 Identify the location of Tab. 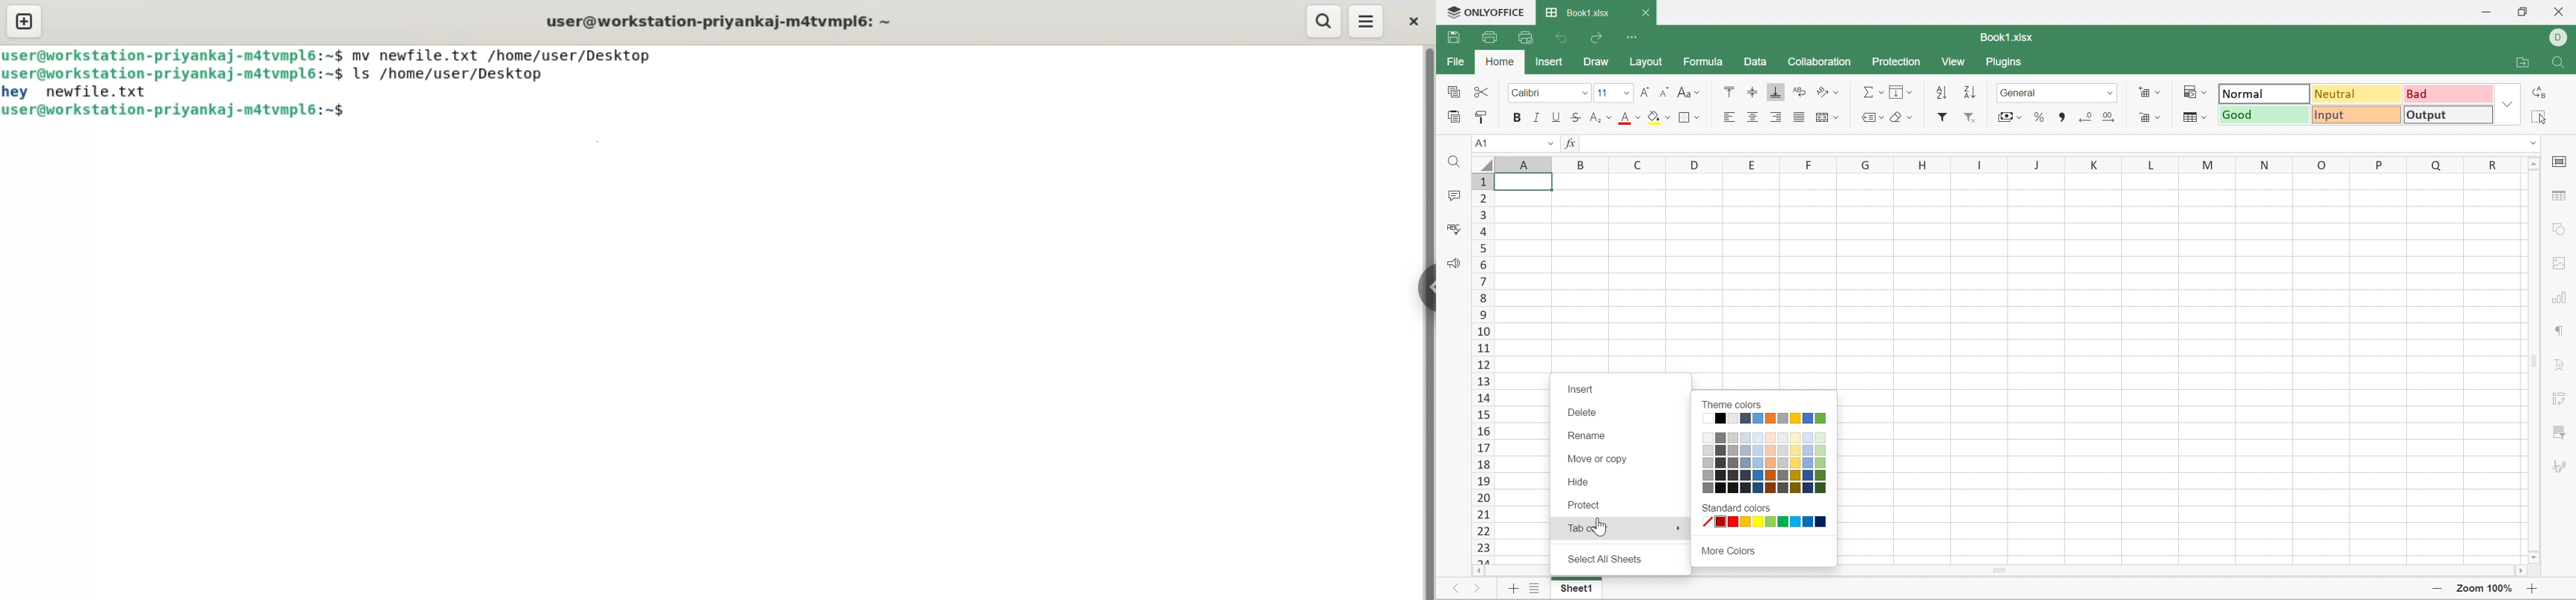
(1571, 528).